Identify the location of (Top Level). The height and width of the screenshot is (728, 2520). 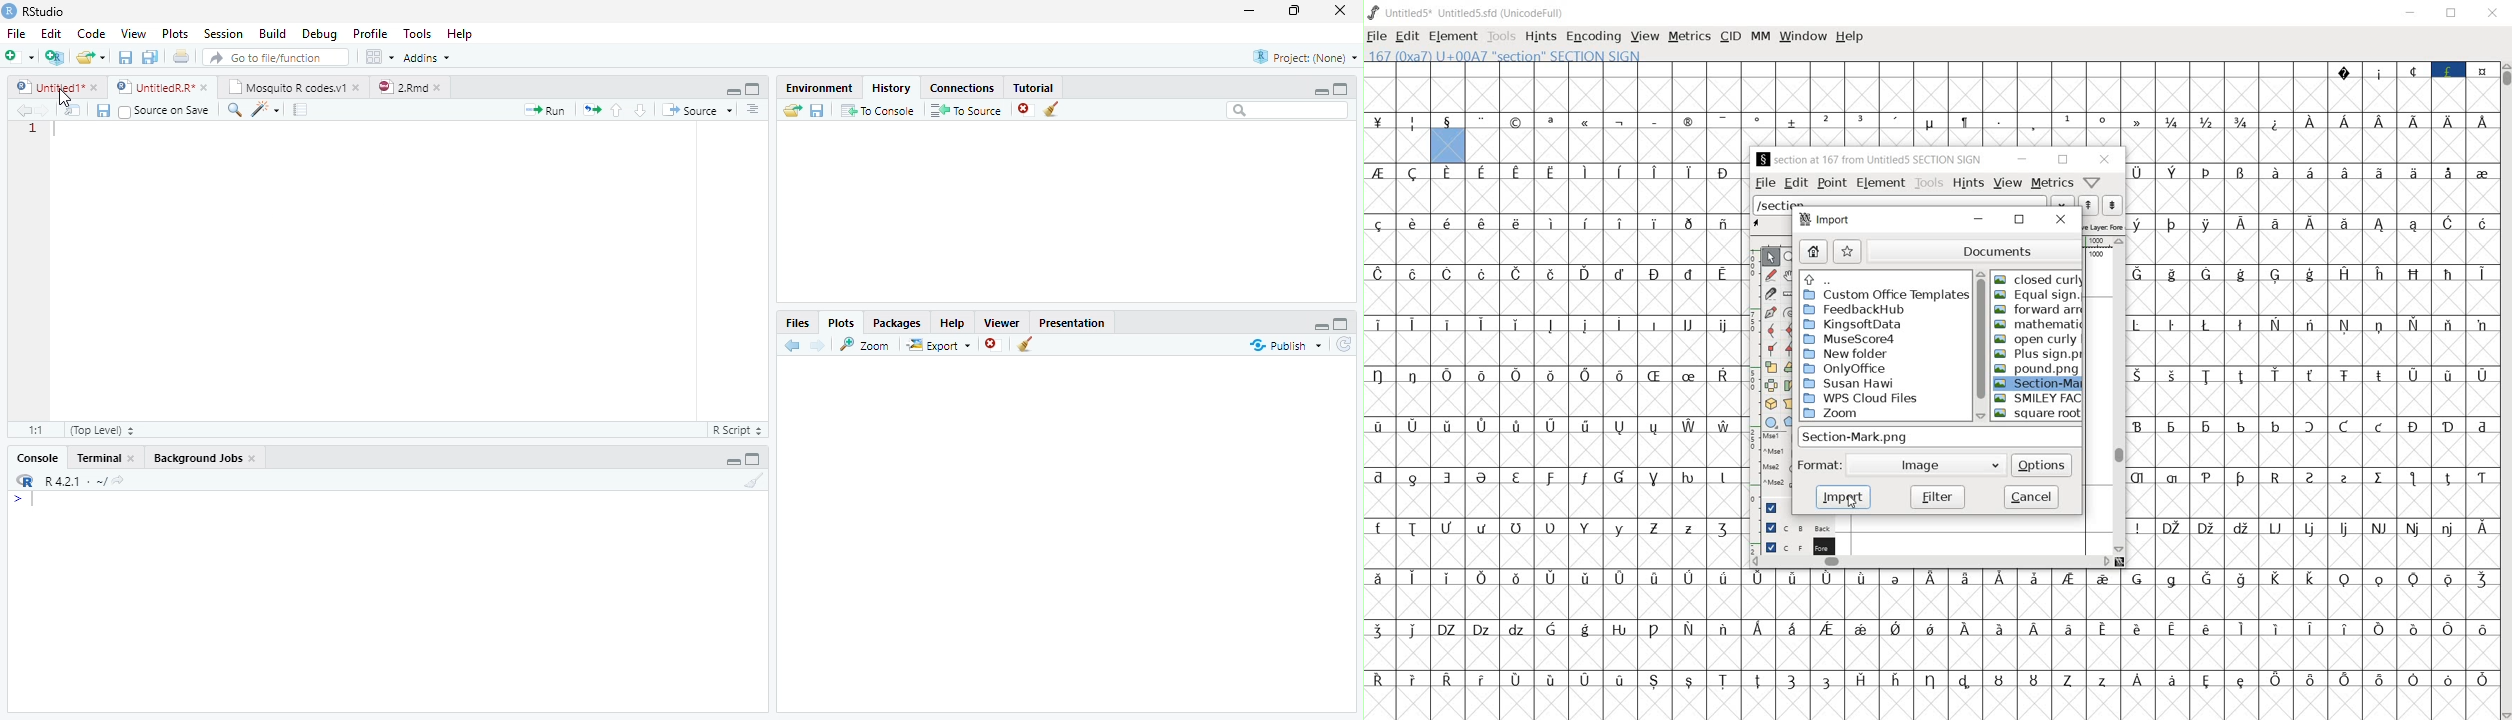
(101, 430).